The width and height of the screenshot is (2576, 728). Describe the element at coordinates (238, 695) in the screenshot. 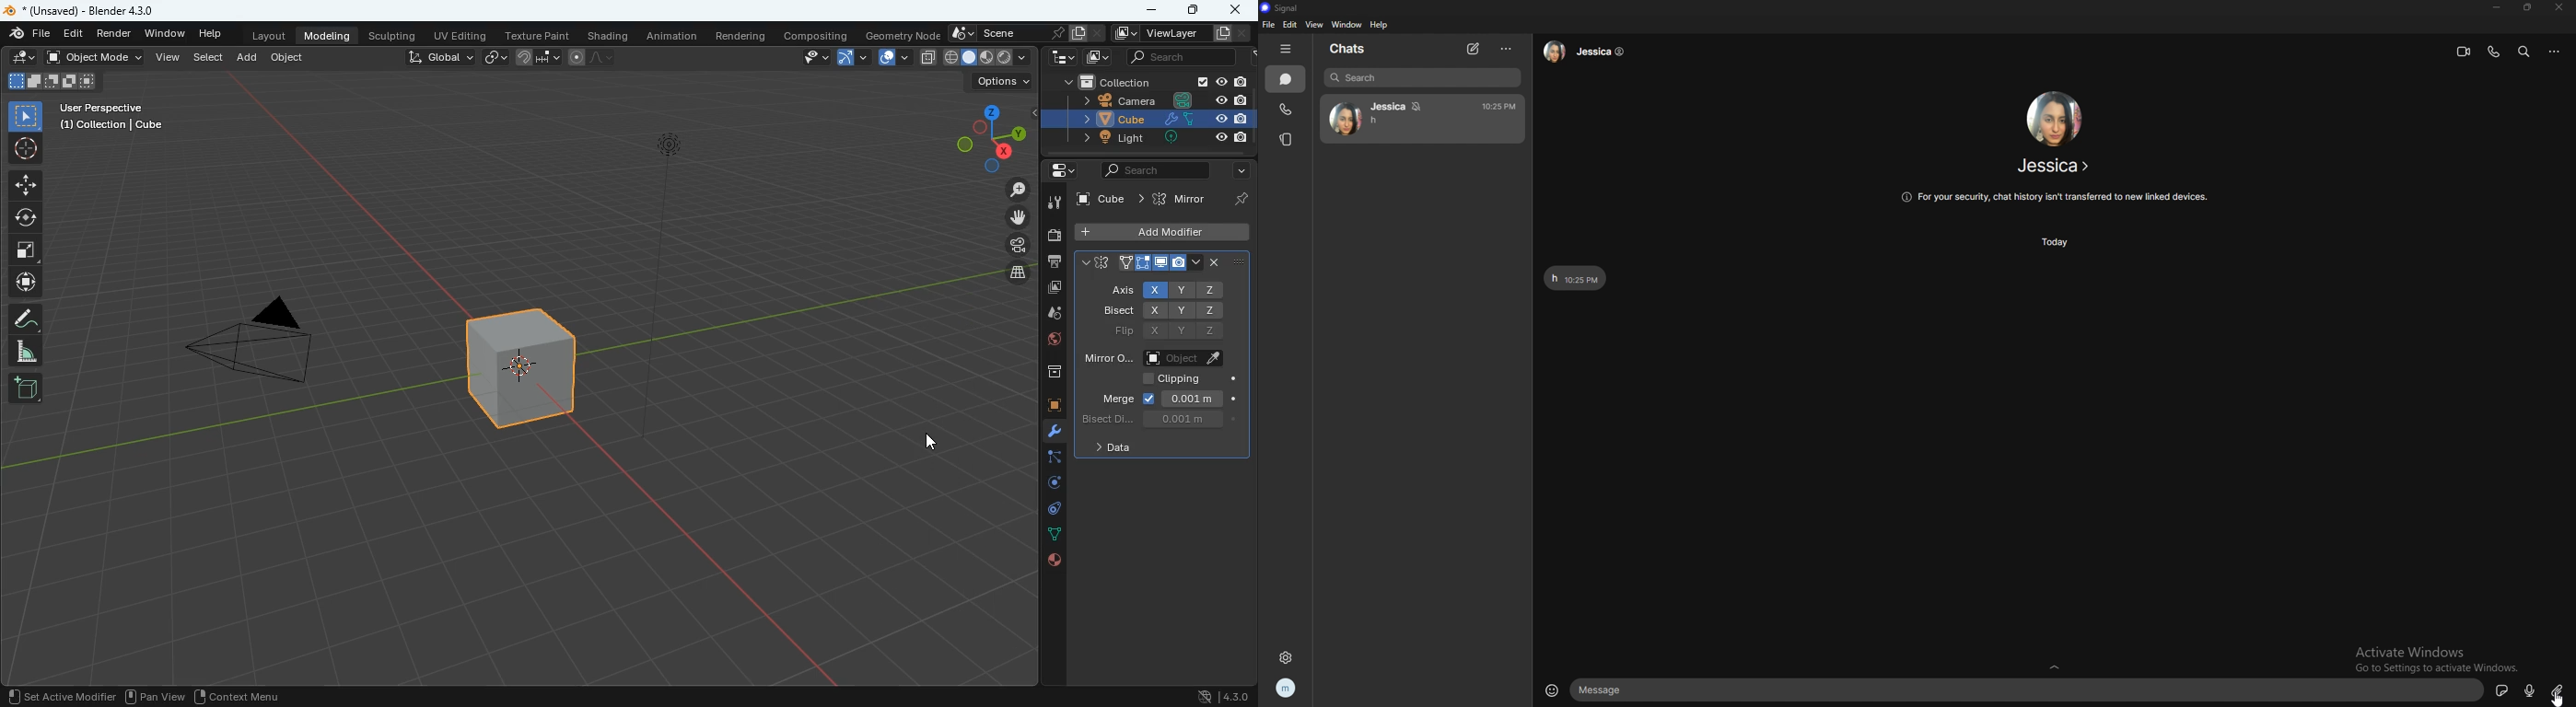

I see `menu` at that location.